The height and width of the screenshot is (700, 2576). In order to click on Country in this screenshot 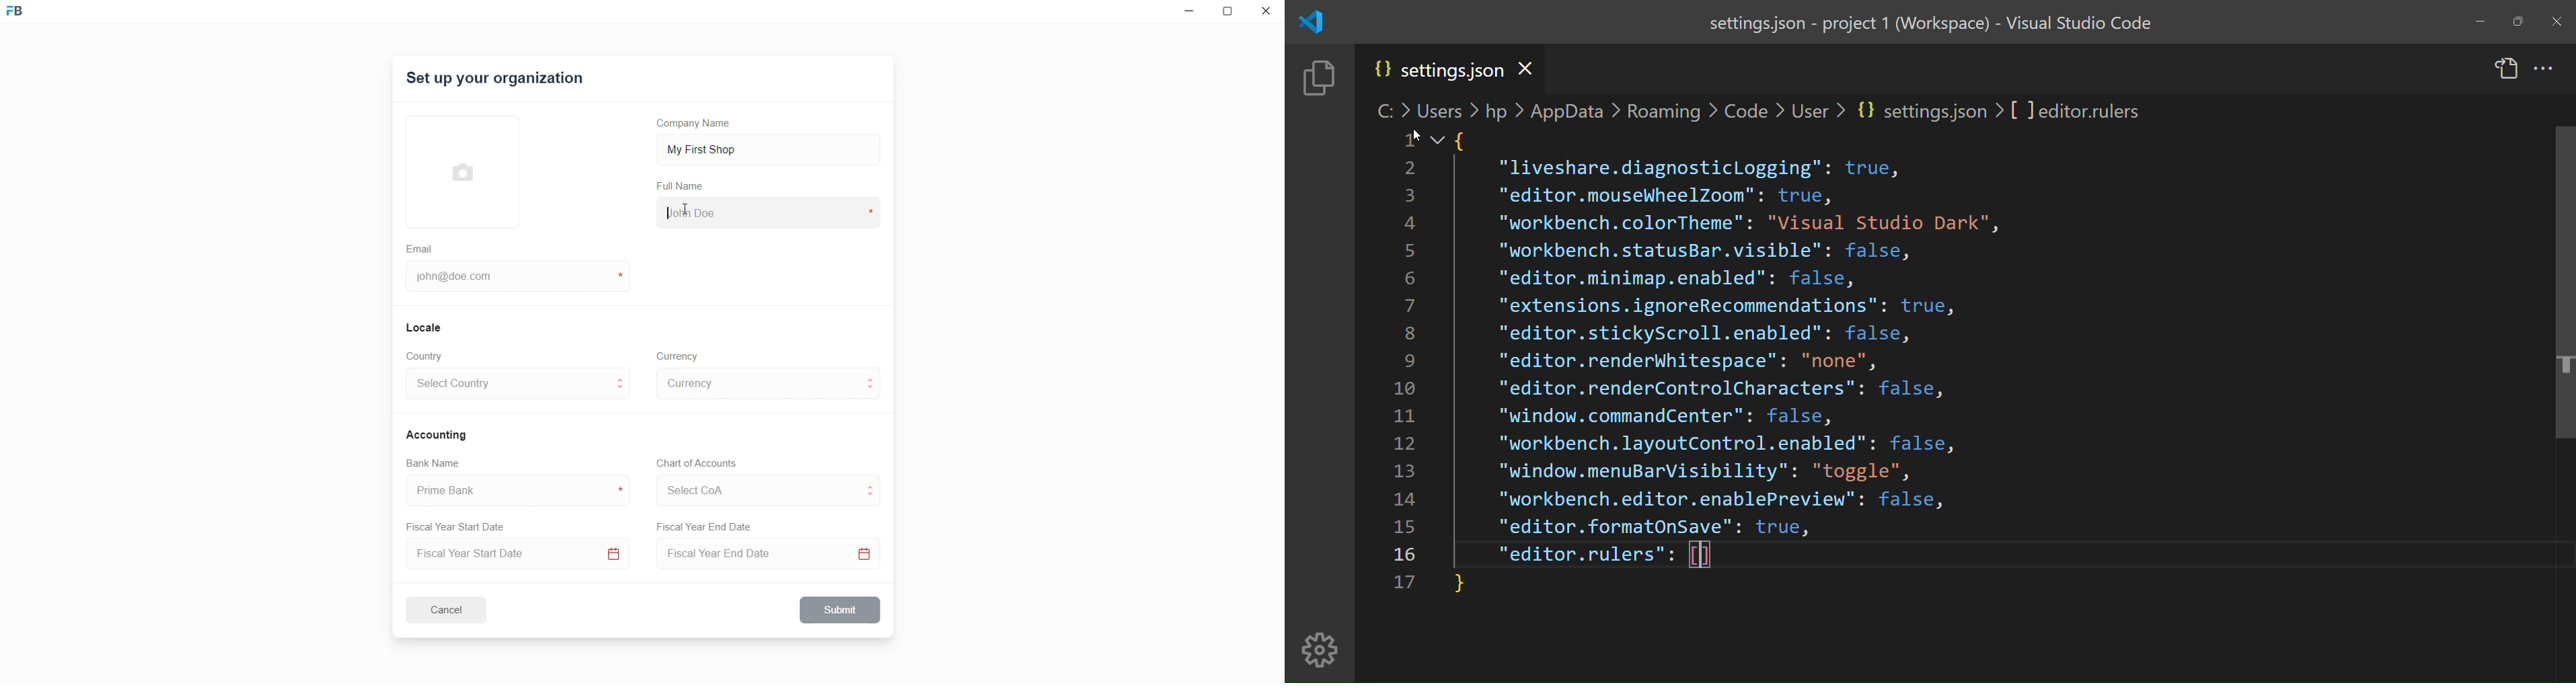, I will do `click(427, 356)`.